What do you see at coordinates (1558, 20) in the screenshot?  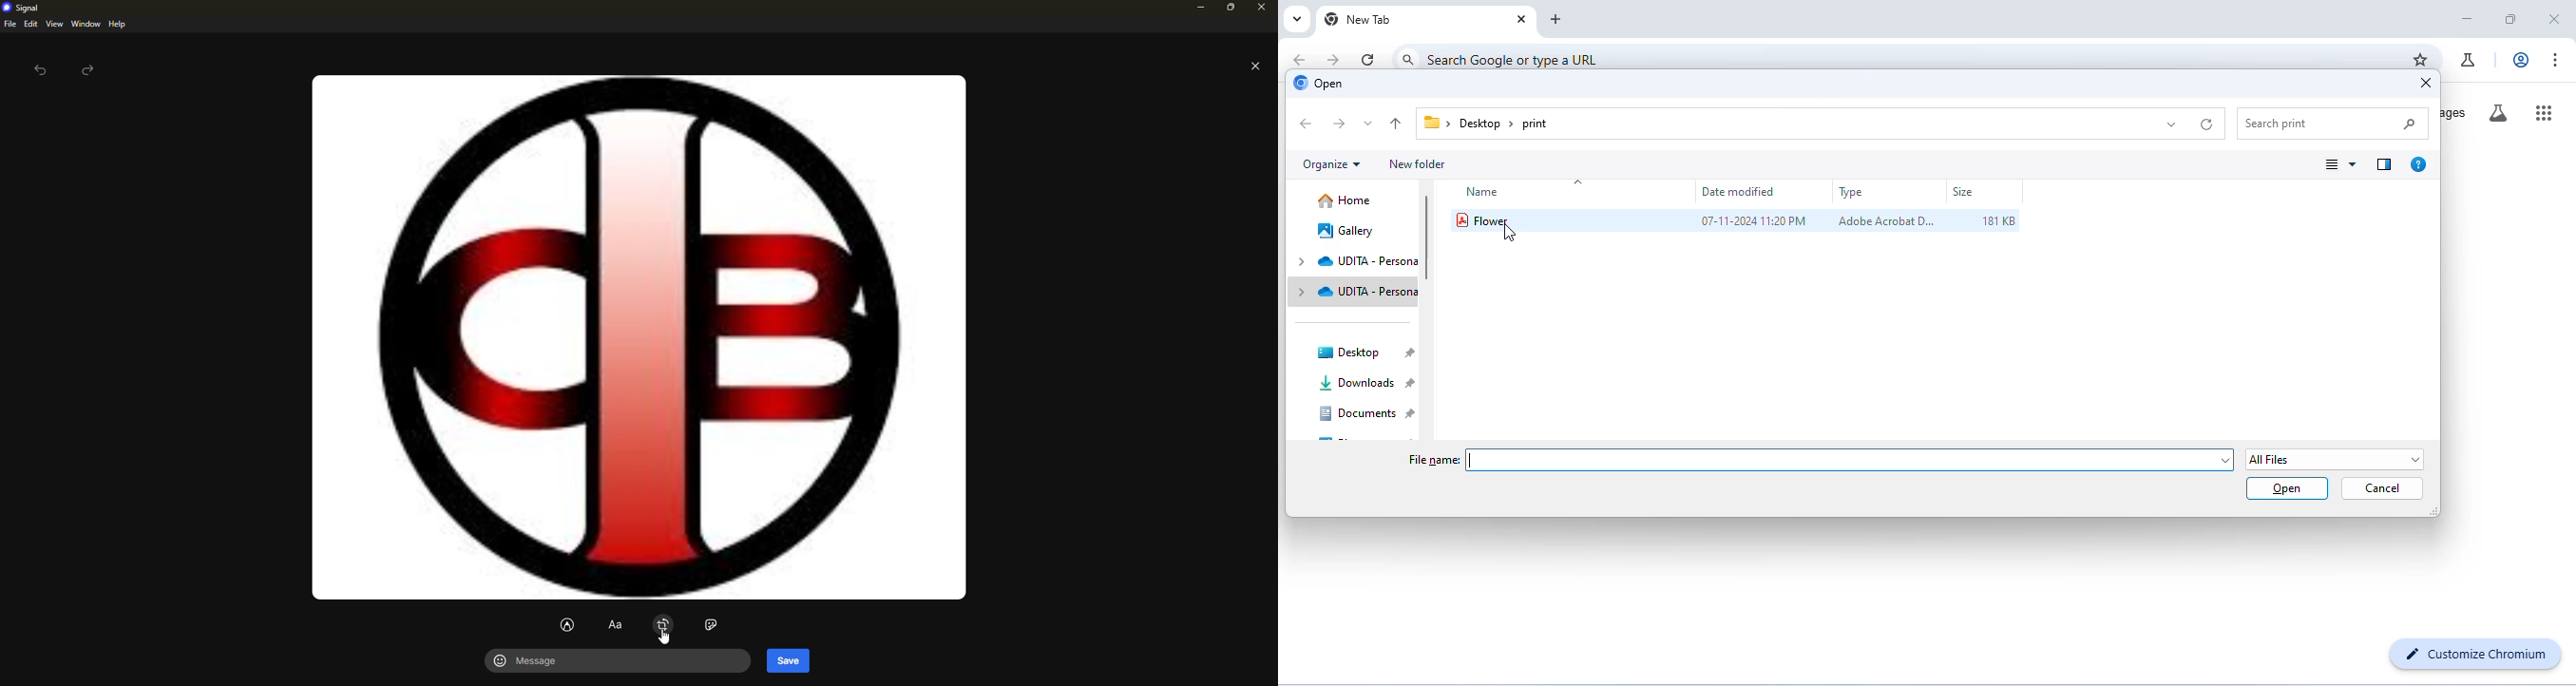 I see `add new tab` at bounding box center [1558, 20].